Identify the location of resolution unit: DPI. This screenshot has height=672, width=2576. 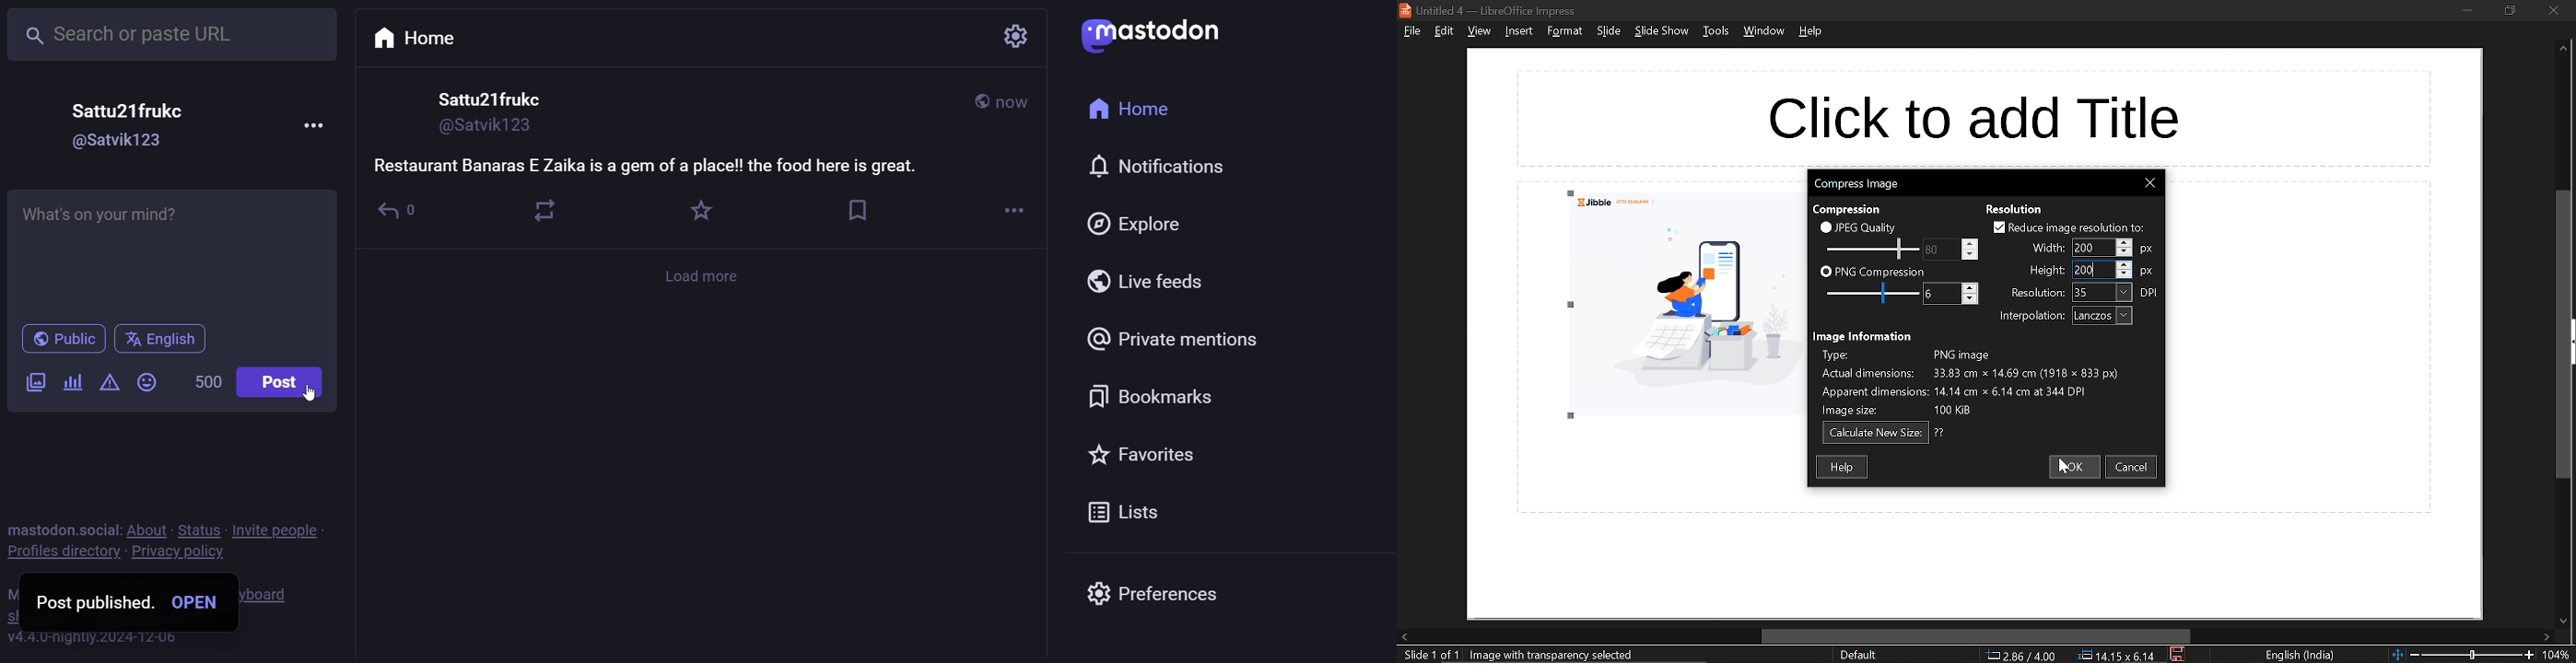
(2150, 293).